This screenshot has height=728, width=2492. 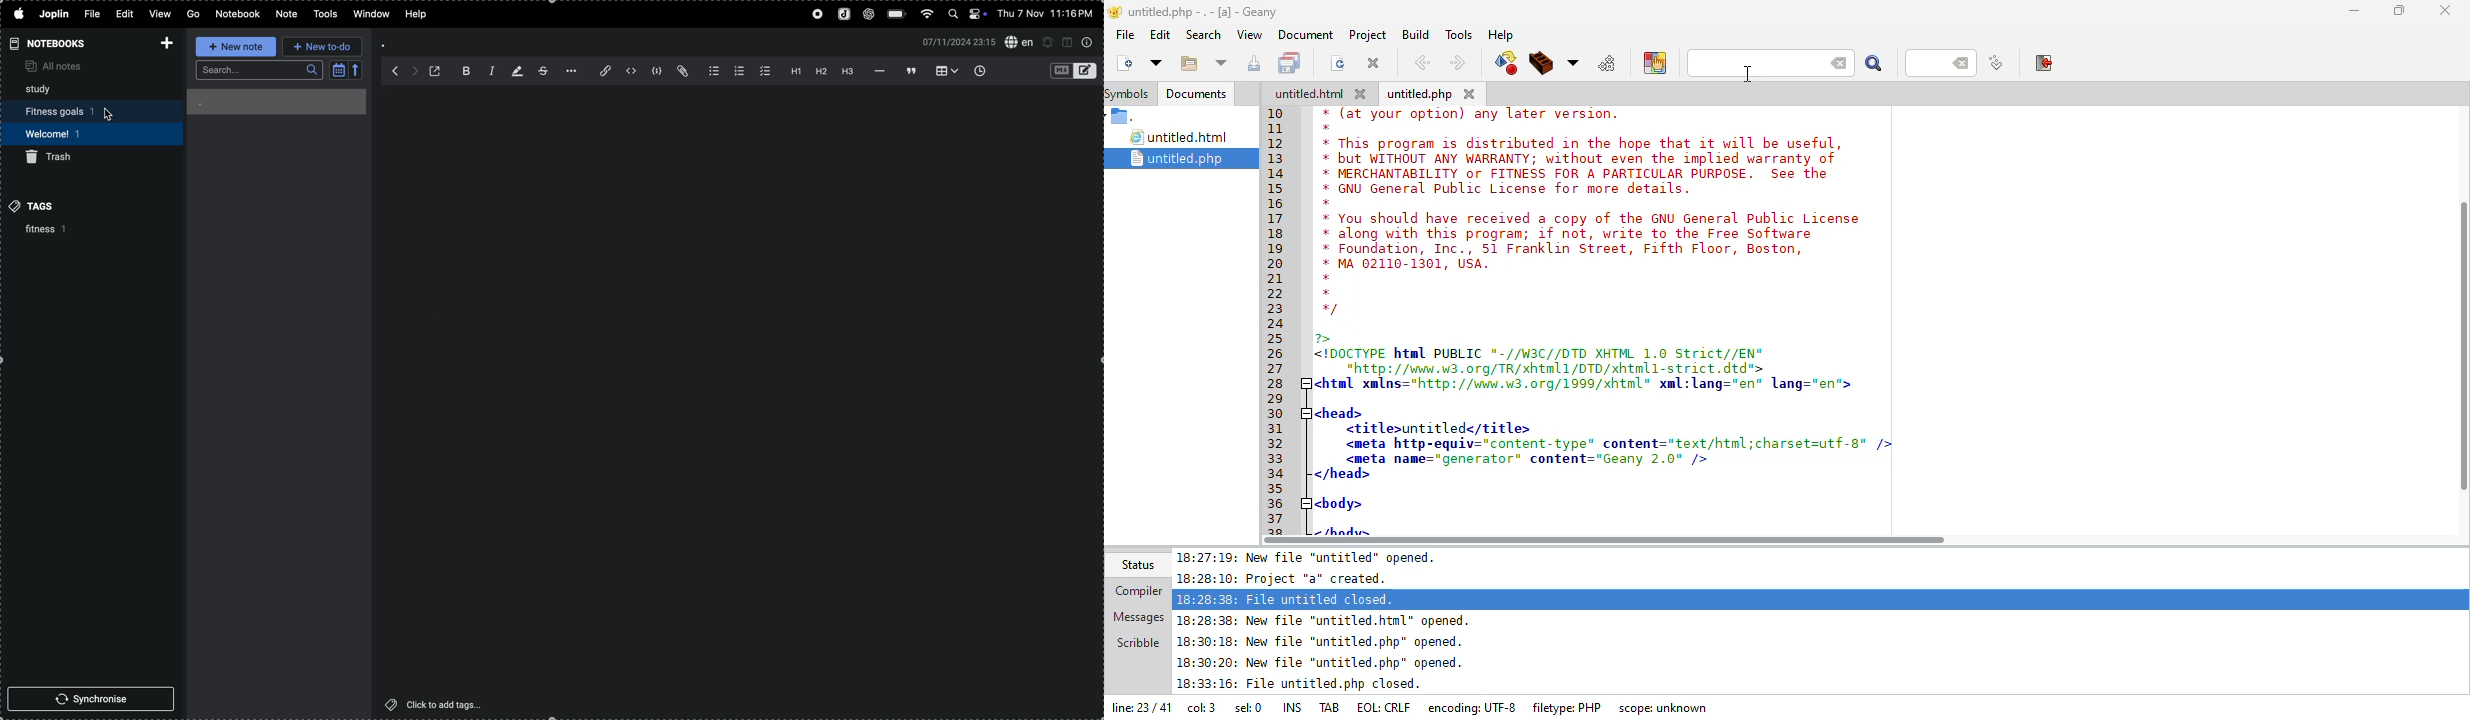 I want to click on inline, so click(x=630, y=72).